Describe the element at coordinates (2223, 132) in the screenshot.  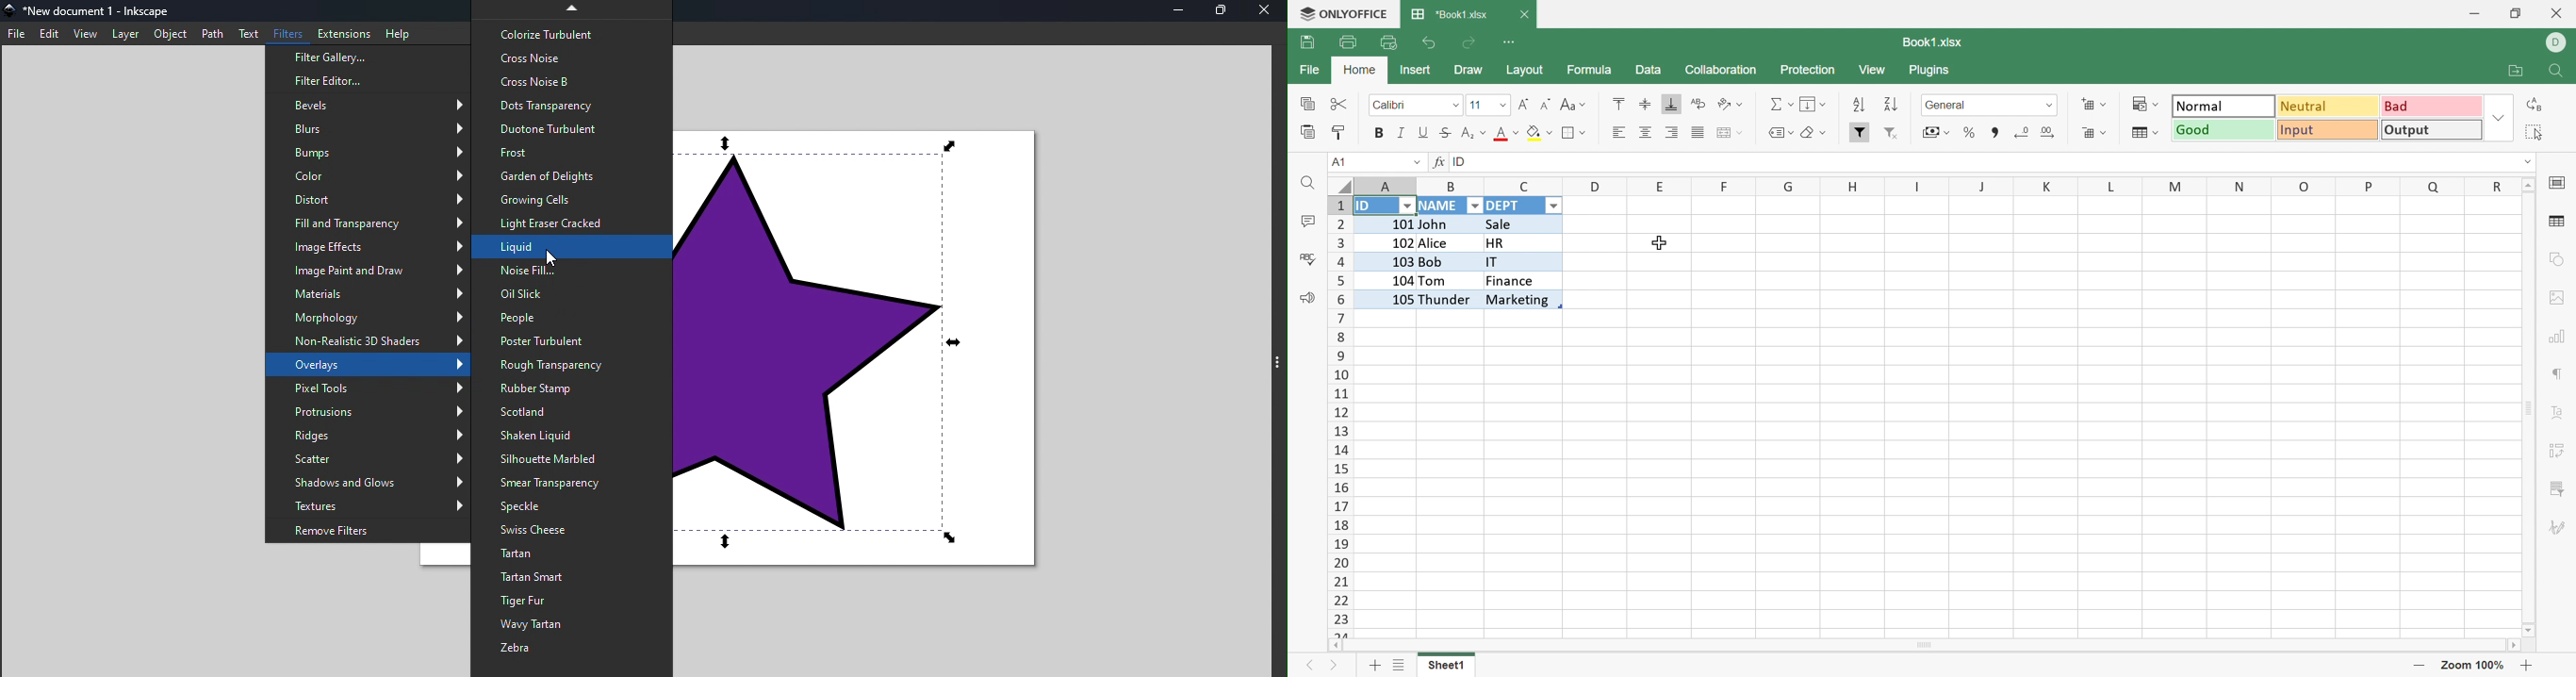
I see `Good` at that location.